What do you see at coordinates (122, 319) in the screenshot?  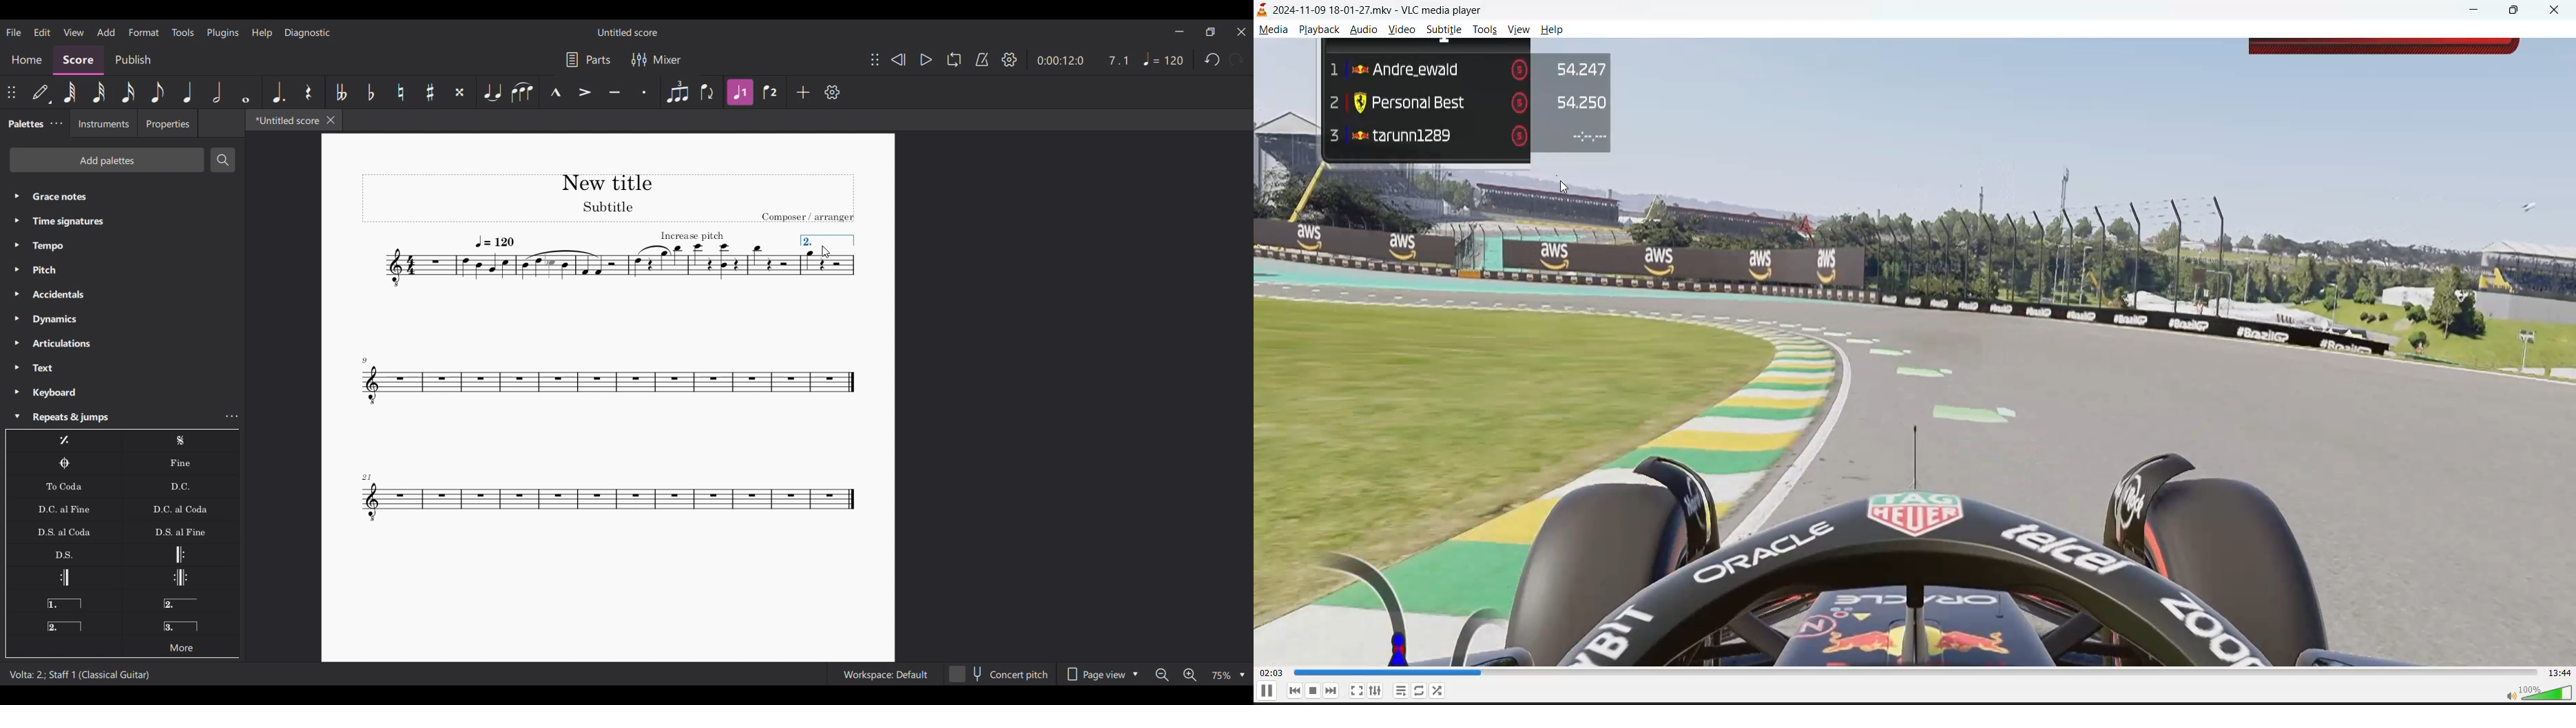 I see `Dynamics` at bounding box center [122, 319].